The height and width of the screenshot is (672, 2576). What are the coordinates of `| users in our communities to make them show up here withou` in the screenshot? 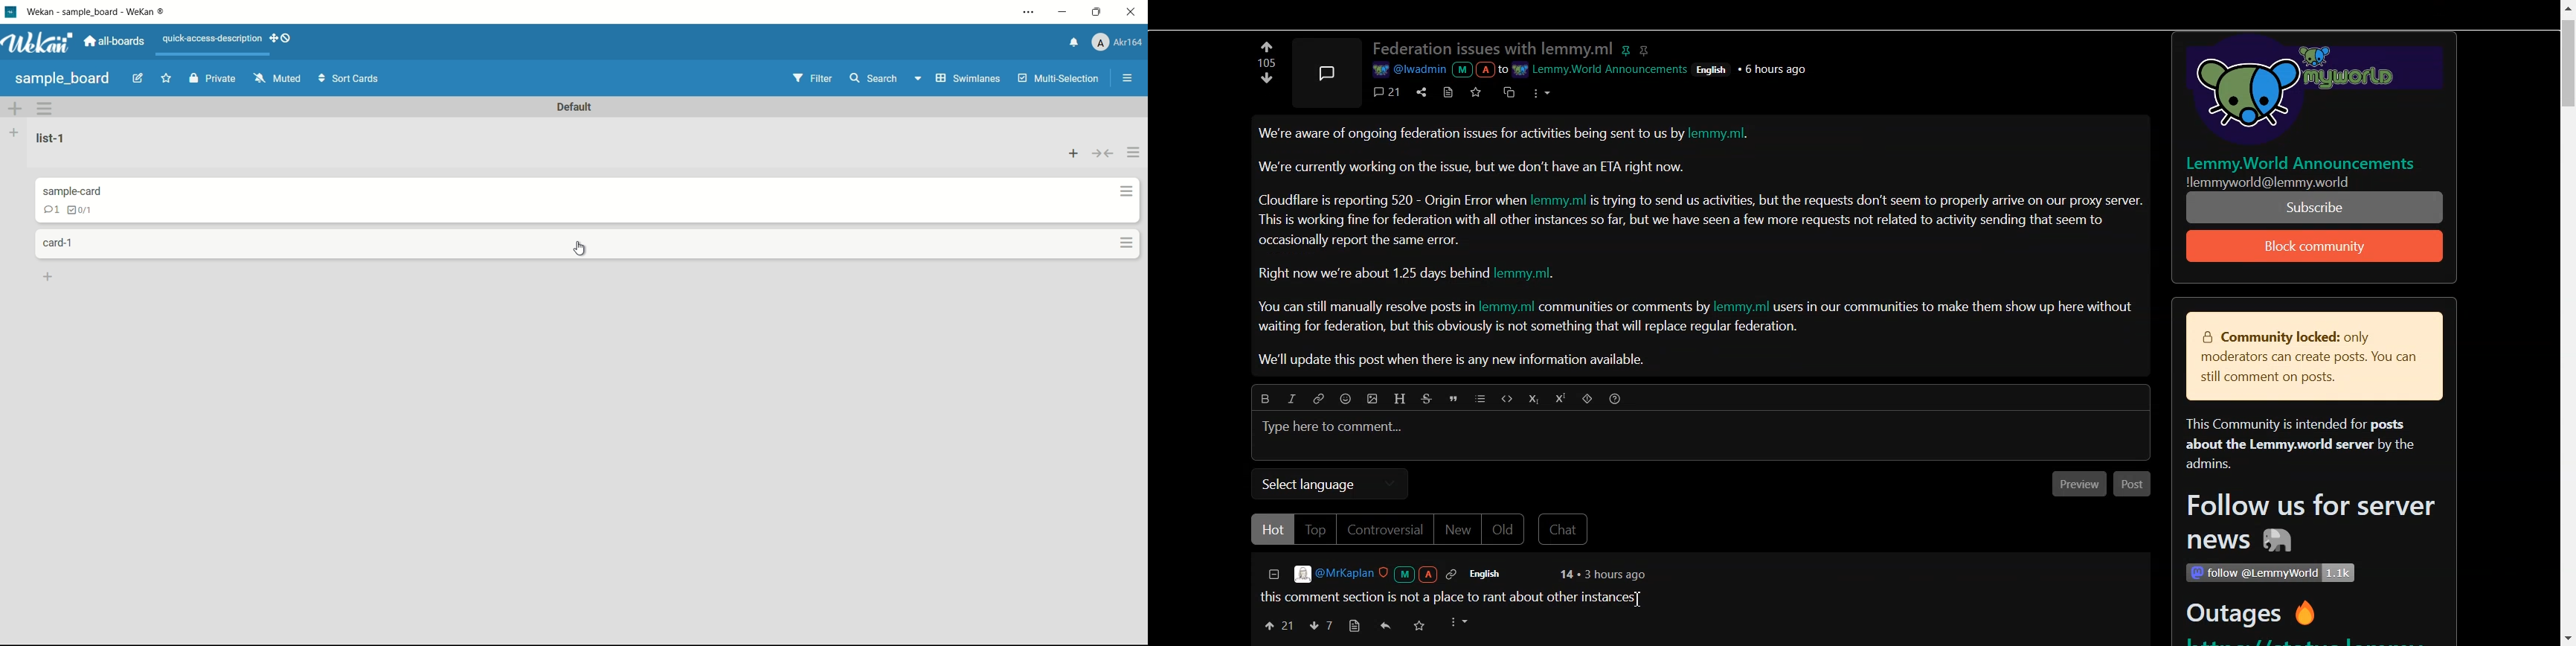 It's located at (1953, 307).